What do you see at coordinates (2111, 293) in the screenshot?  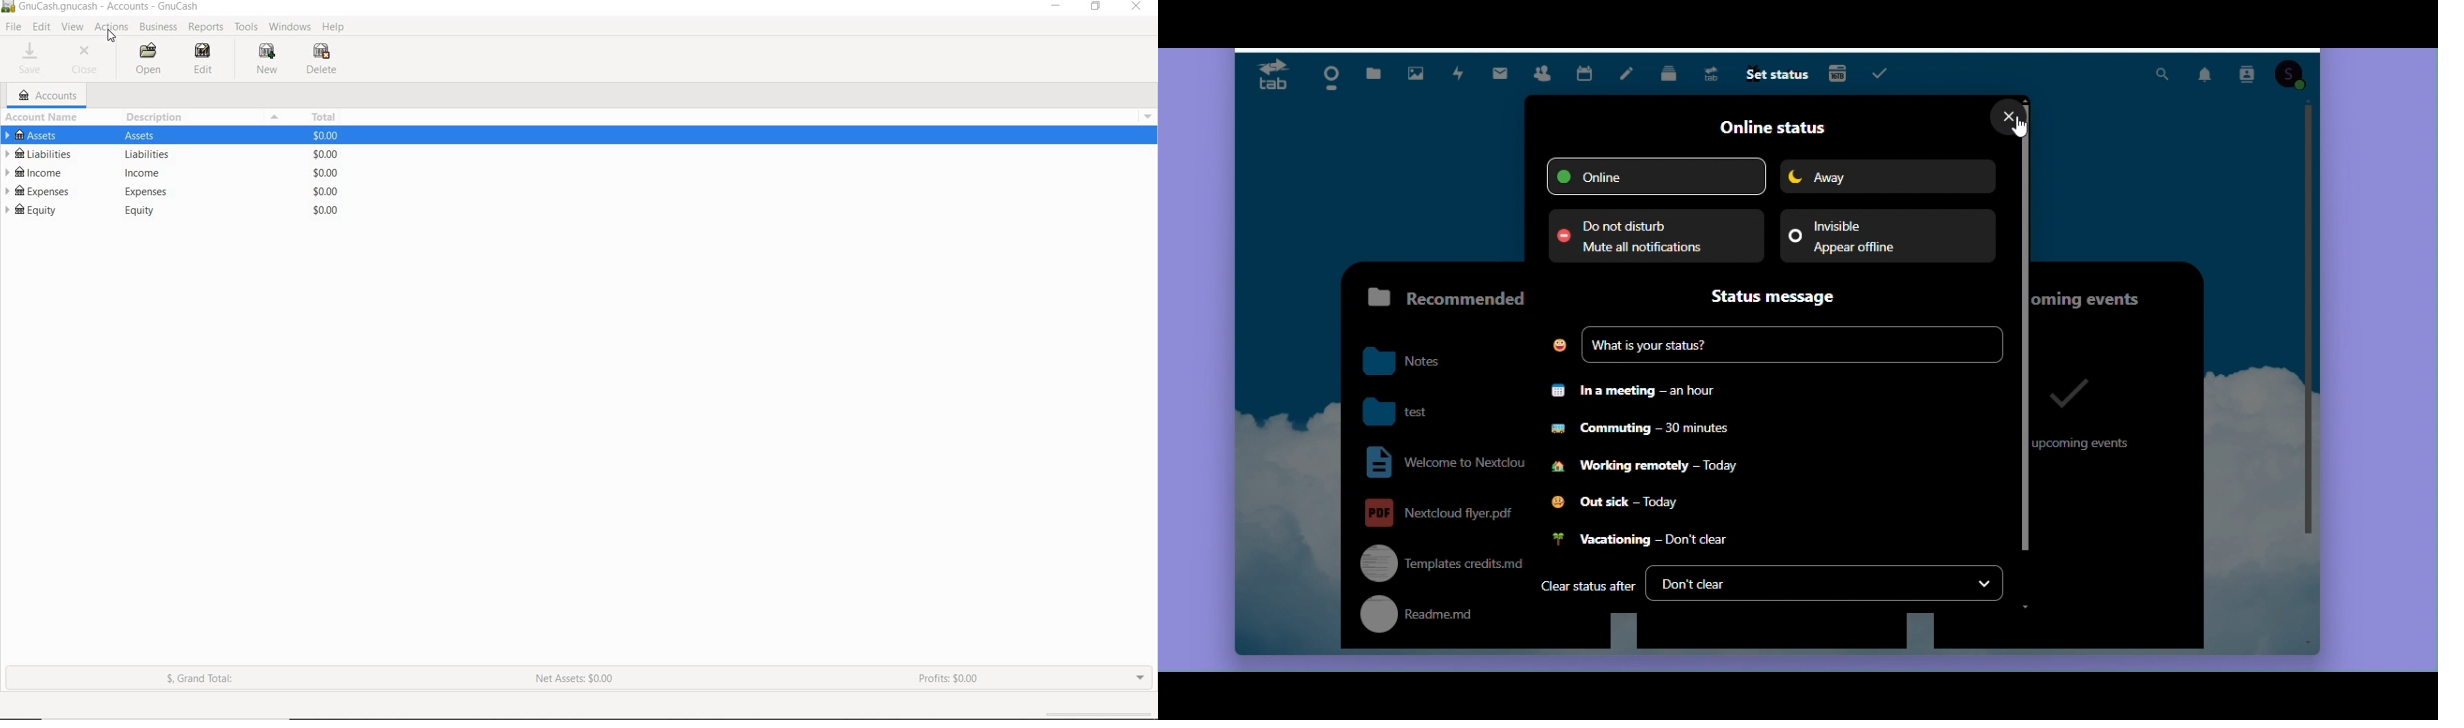 I see `Upcoming events` at bounding box center [2111, 293].